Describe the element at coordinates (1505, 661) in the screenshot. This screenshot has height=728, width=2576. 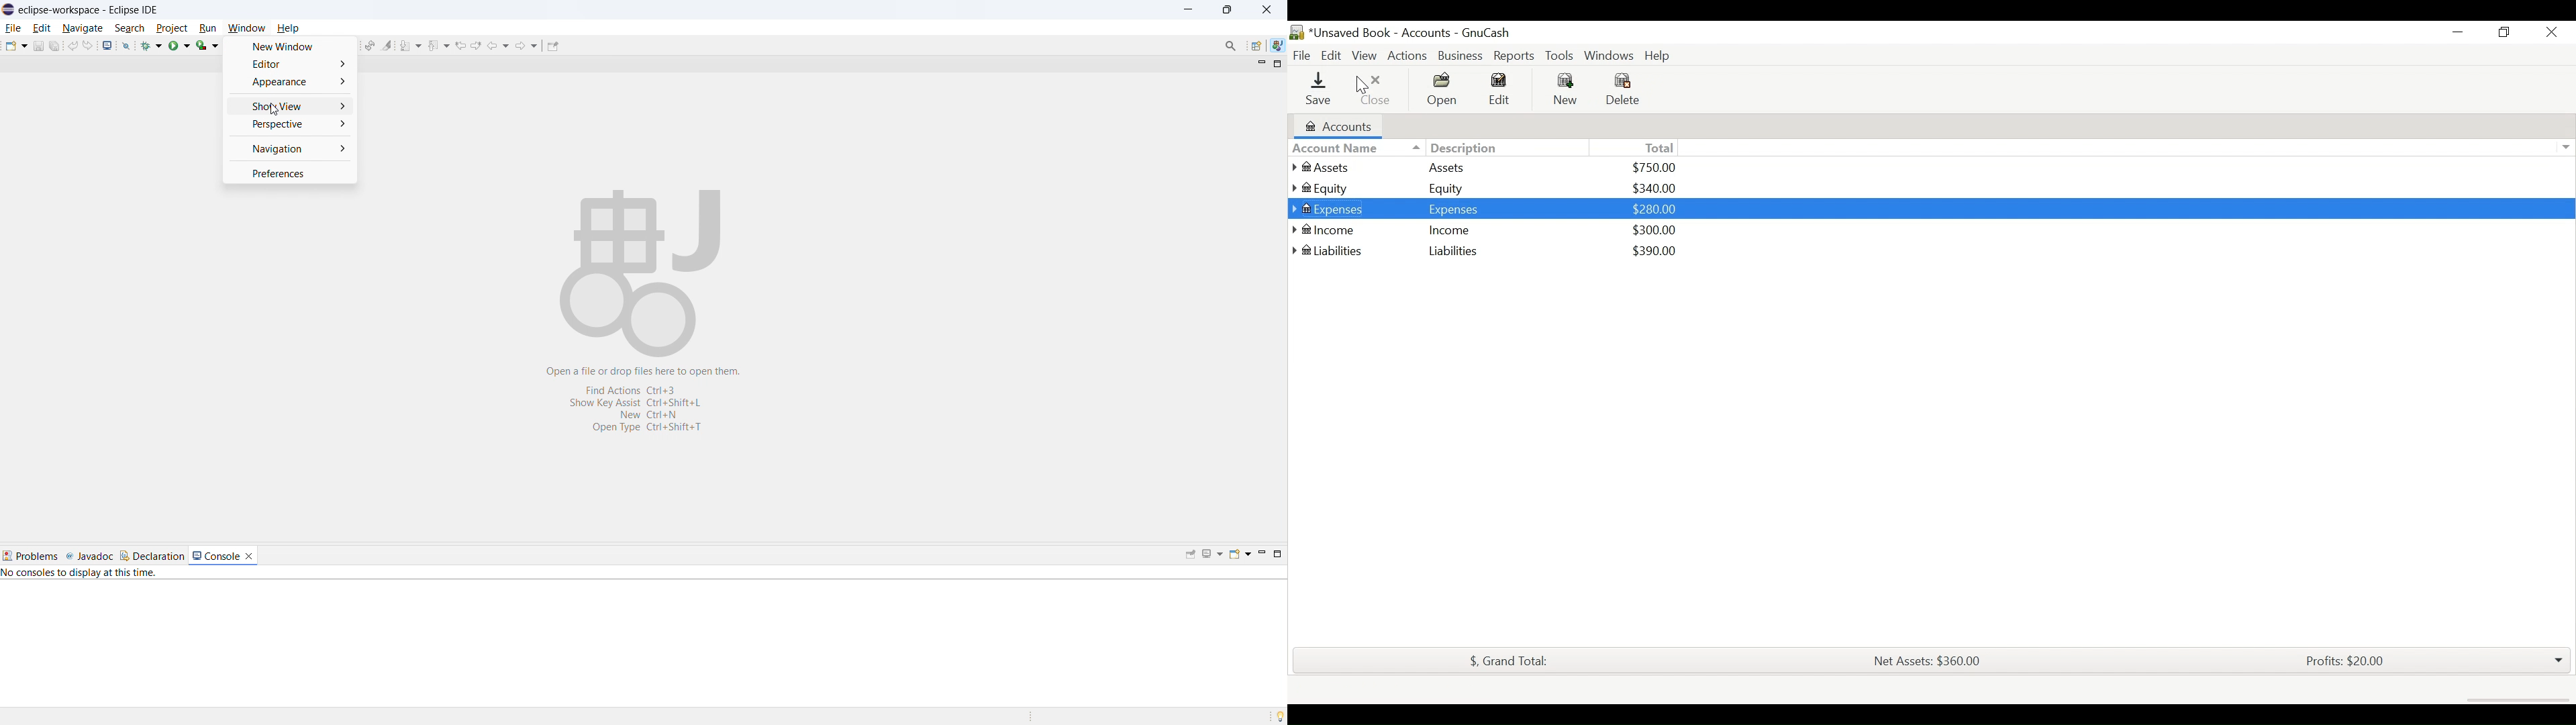
I see `Grand Total` at that location.